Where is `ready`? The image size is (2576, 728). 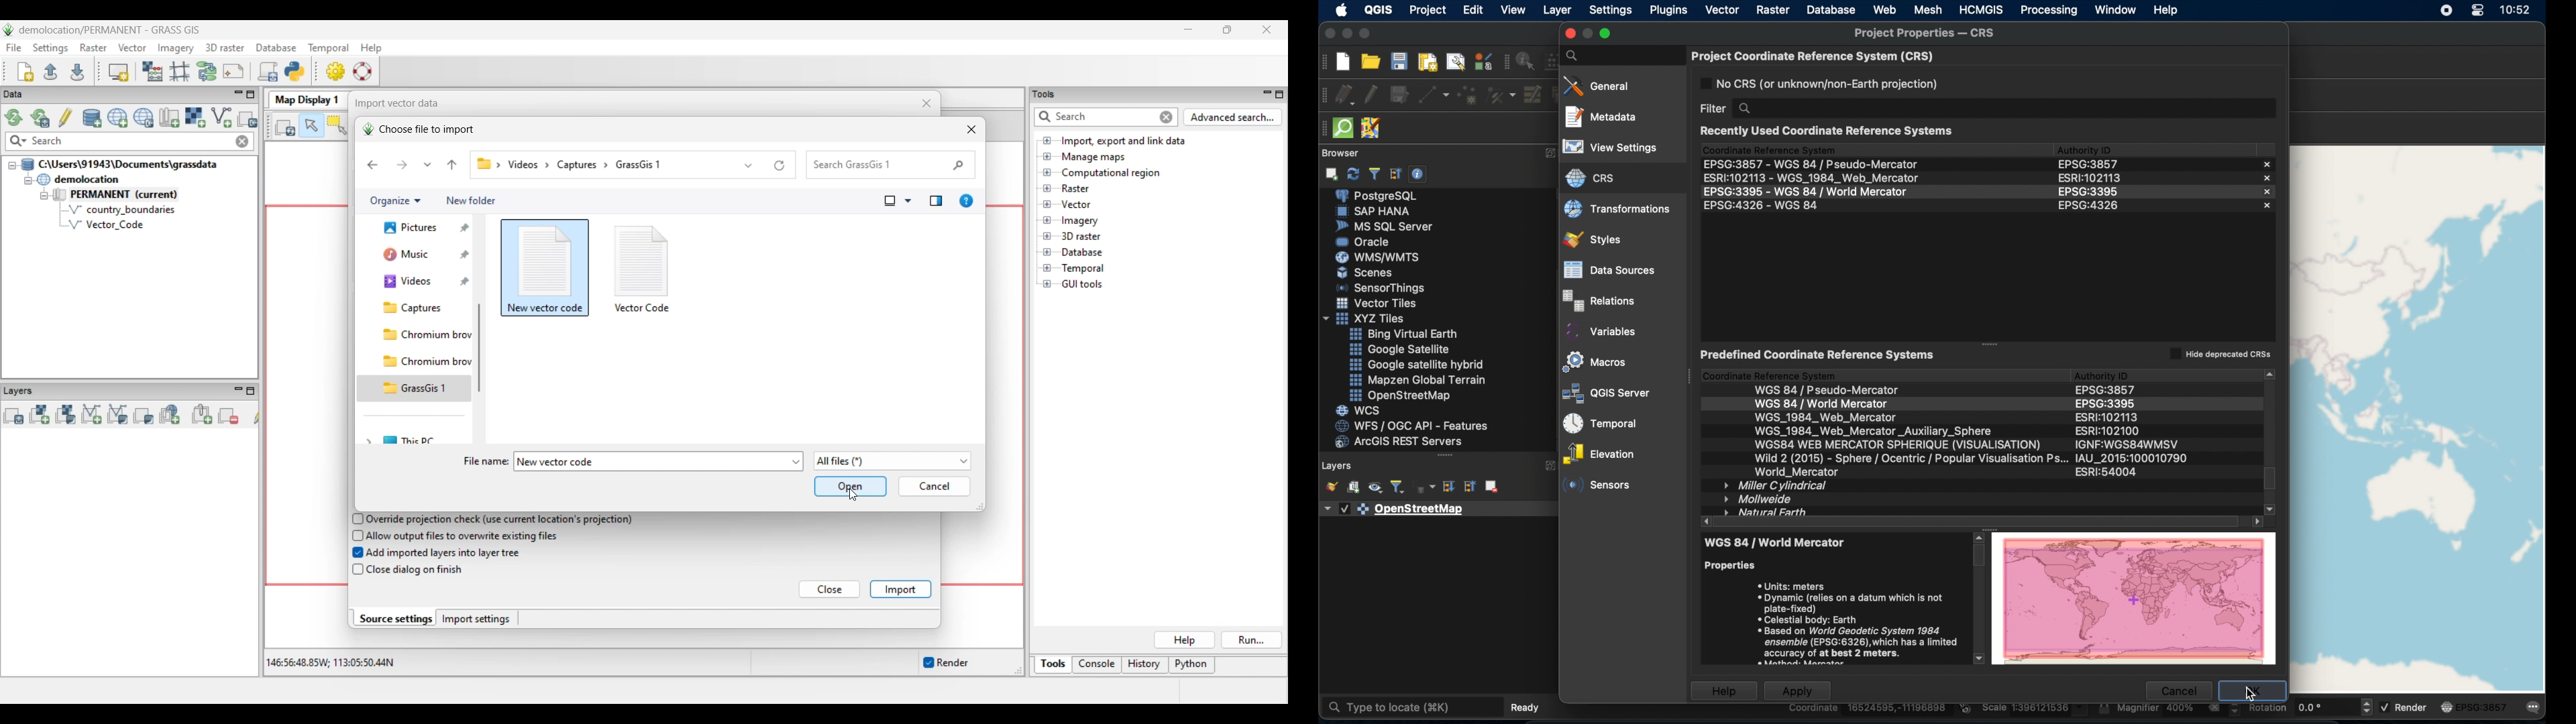 ready is located at coordinates (1523, 707).